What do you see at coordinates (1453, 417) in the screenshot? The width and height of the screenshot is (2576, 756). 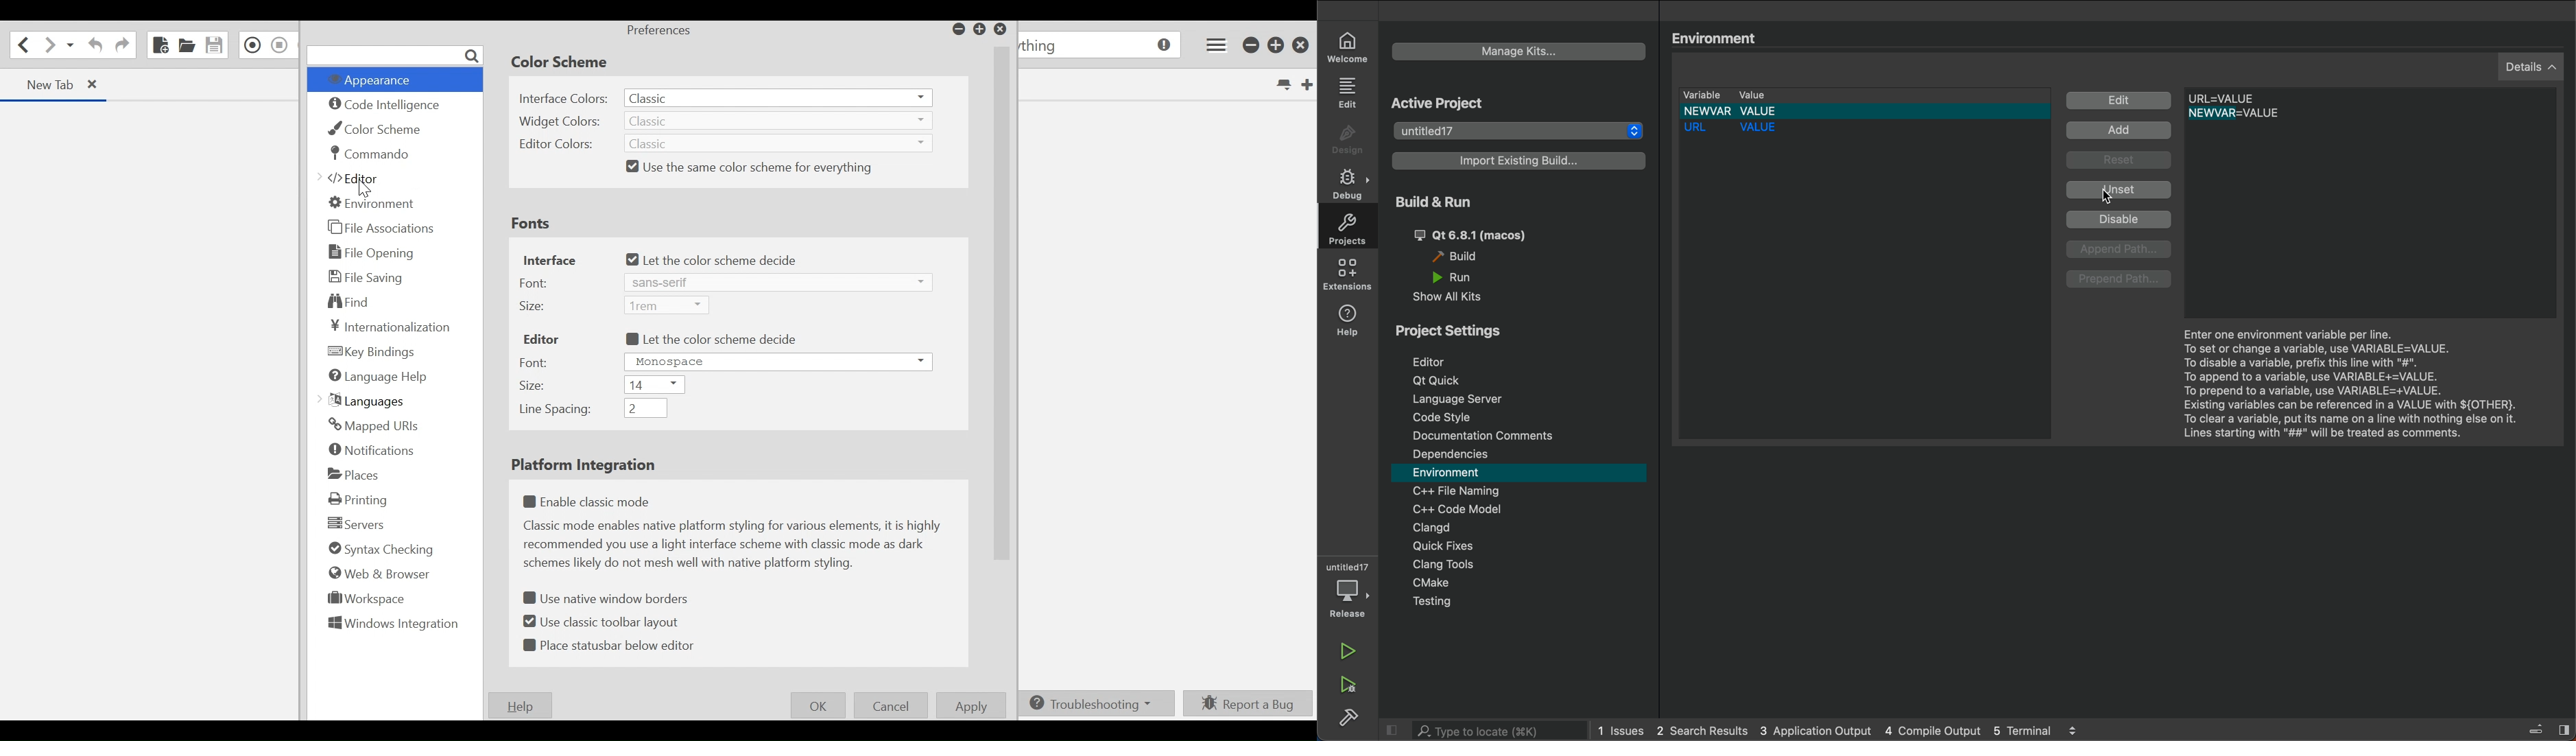 I see `code style` at bounding box center [1453, 417].